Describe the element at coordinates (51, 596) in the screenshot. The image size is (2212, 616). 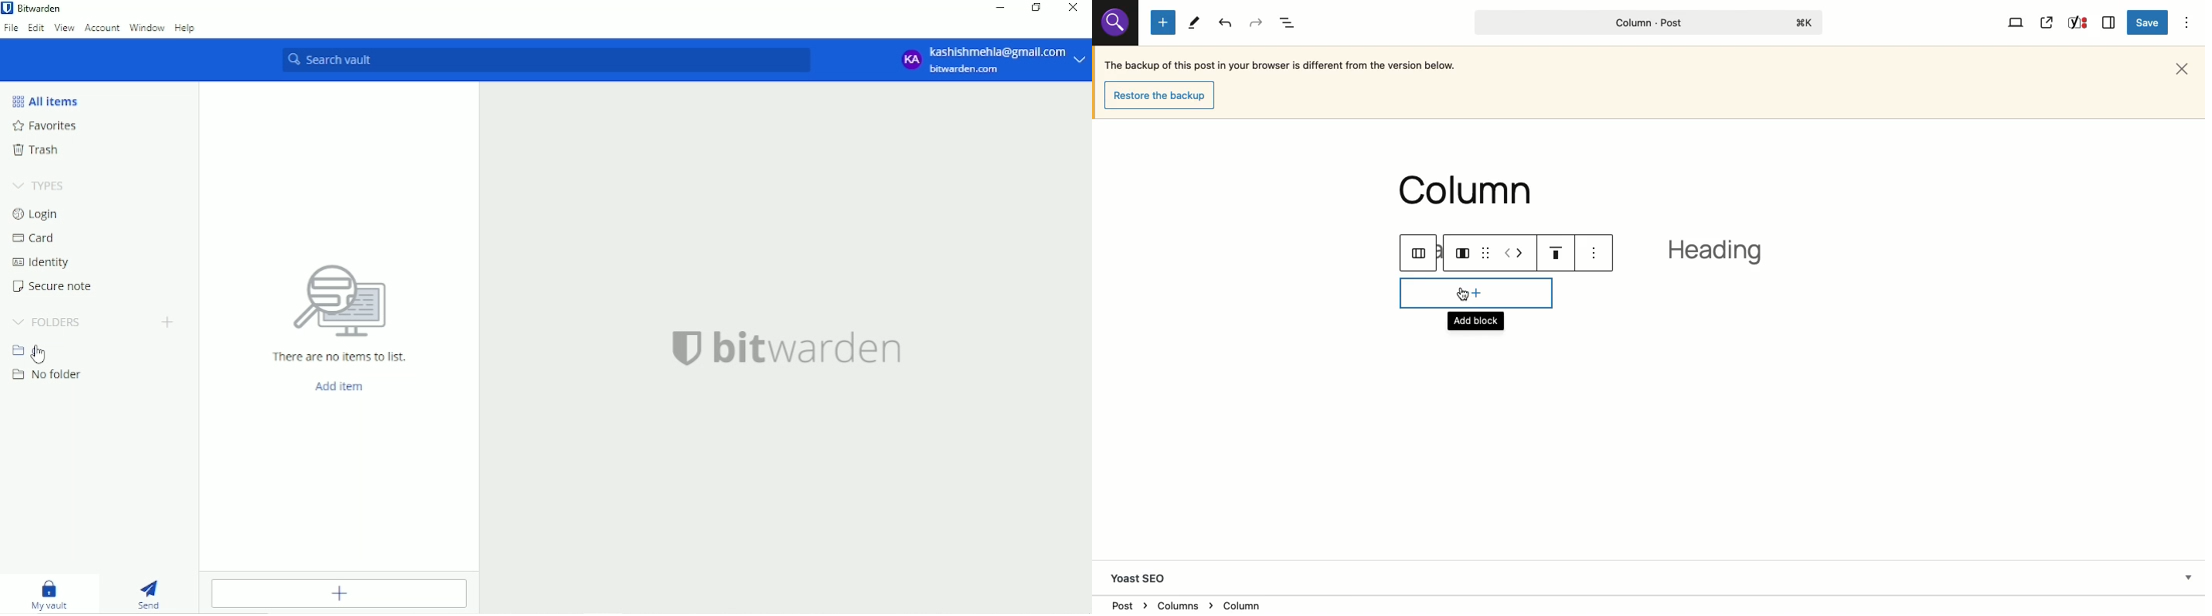
I see `My vault` at that location.